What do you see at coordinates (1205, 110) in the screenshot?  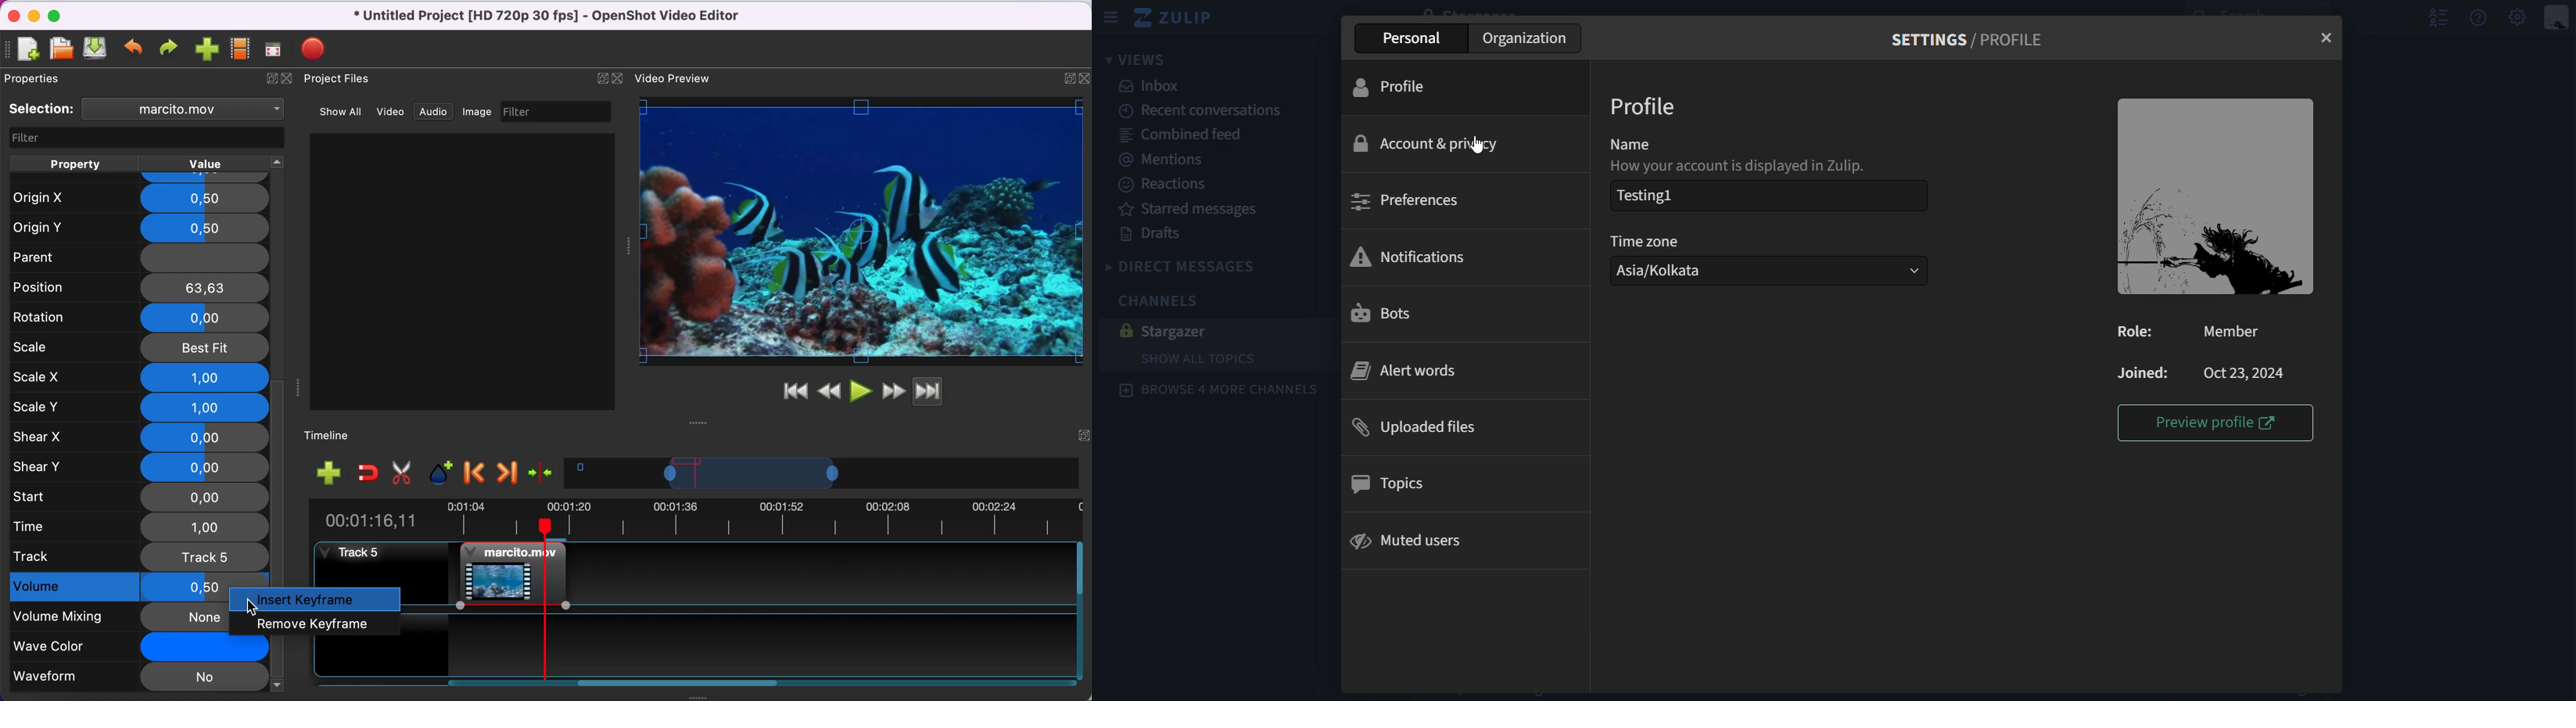 I see `recent canversations` at bounding box center [1205, 110].